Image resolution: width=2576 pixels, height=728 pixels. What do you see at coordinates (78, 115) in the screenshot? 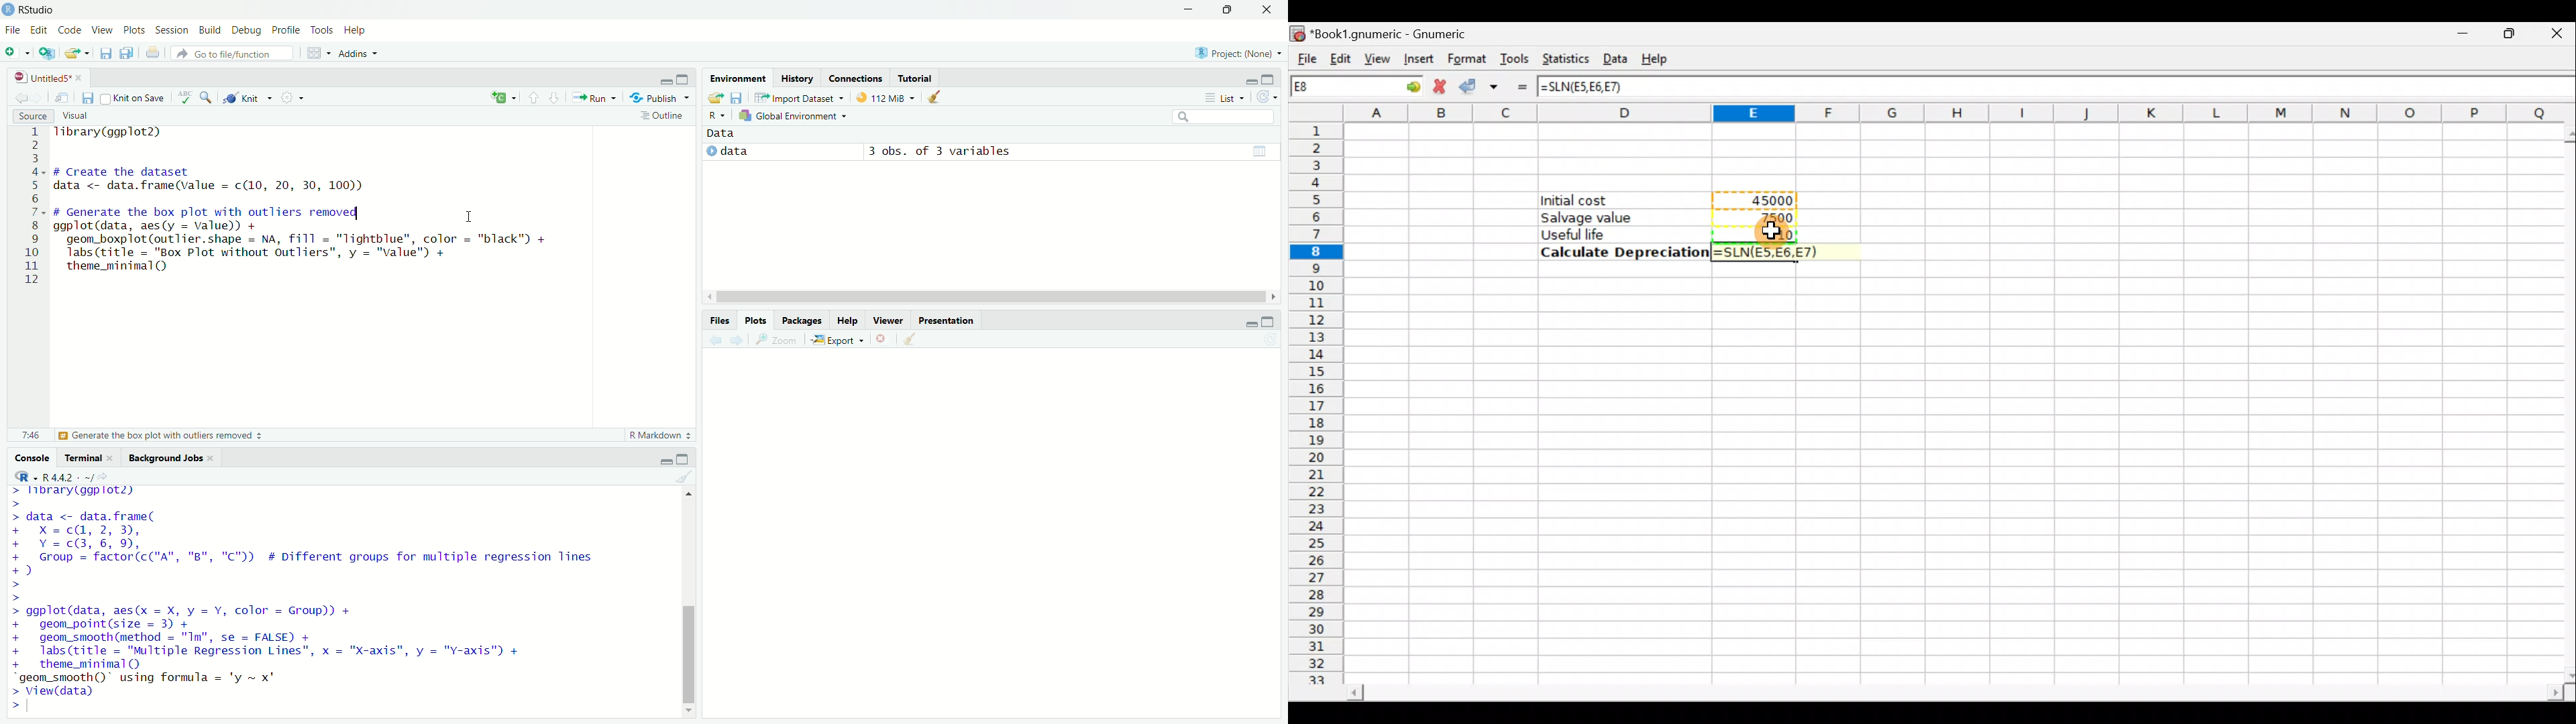
I see `Visual` at bounding box center [78, 115].